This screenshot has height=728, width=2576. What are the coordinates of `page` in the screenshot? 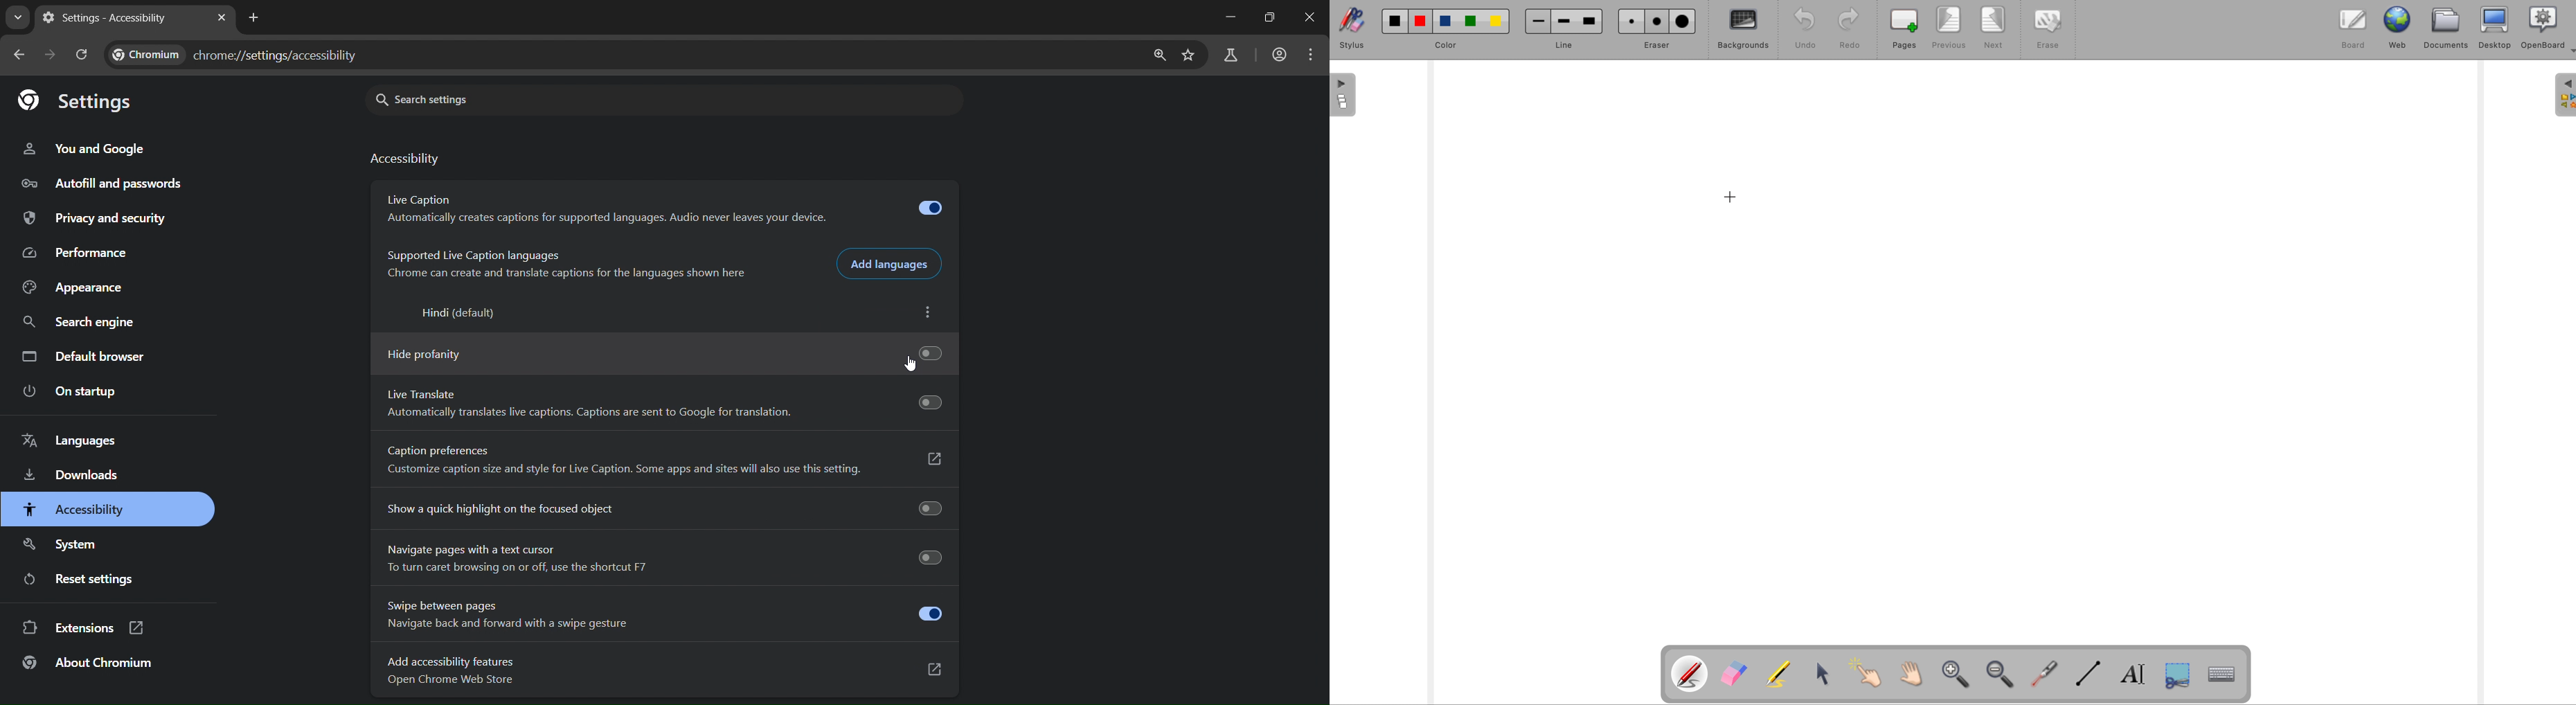 It's located at (1343, 95).